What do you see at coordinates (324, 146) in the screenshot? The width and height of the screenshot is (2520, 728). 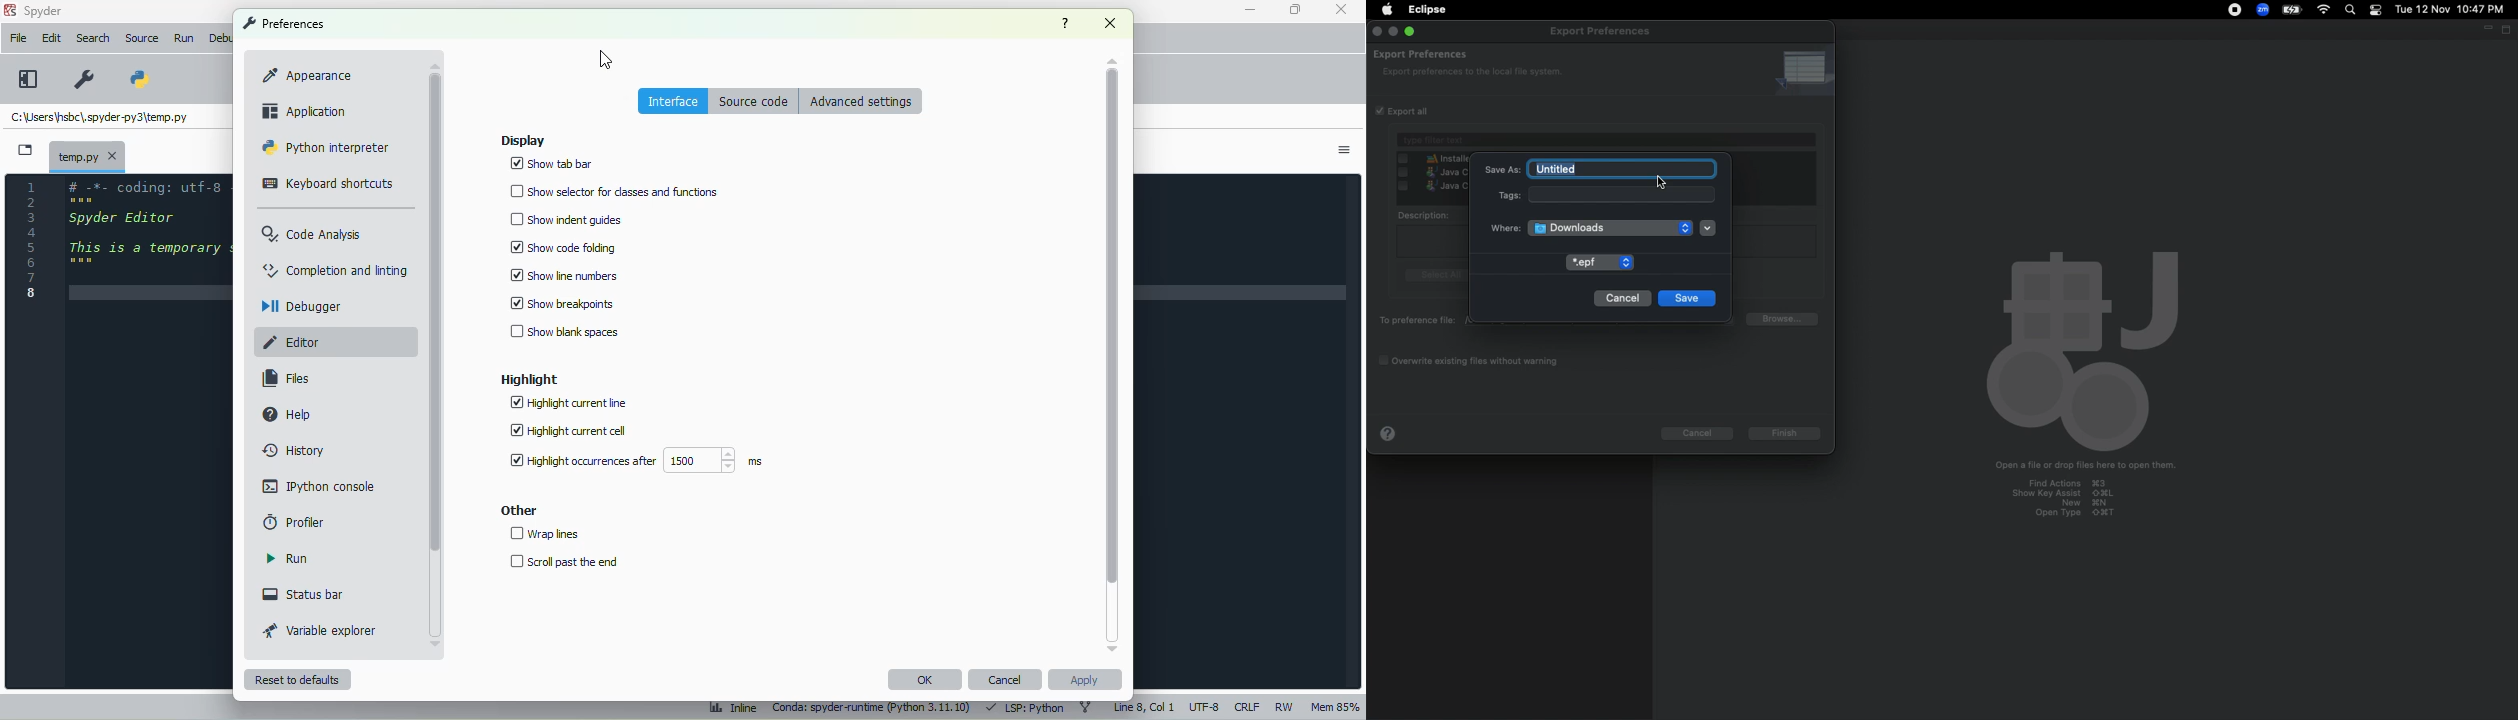 I see `python interpreter` at bounding box center [324, 146].